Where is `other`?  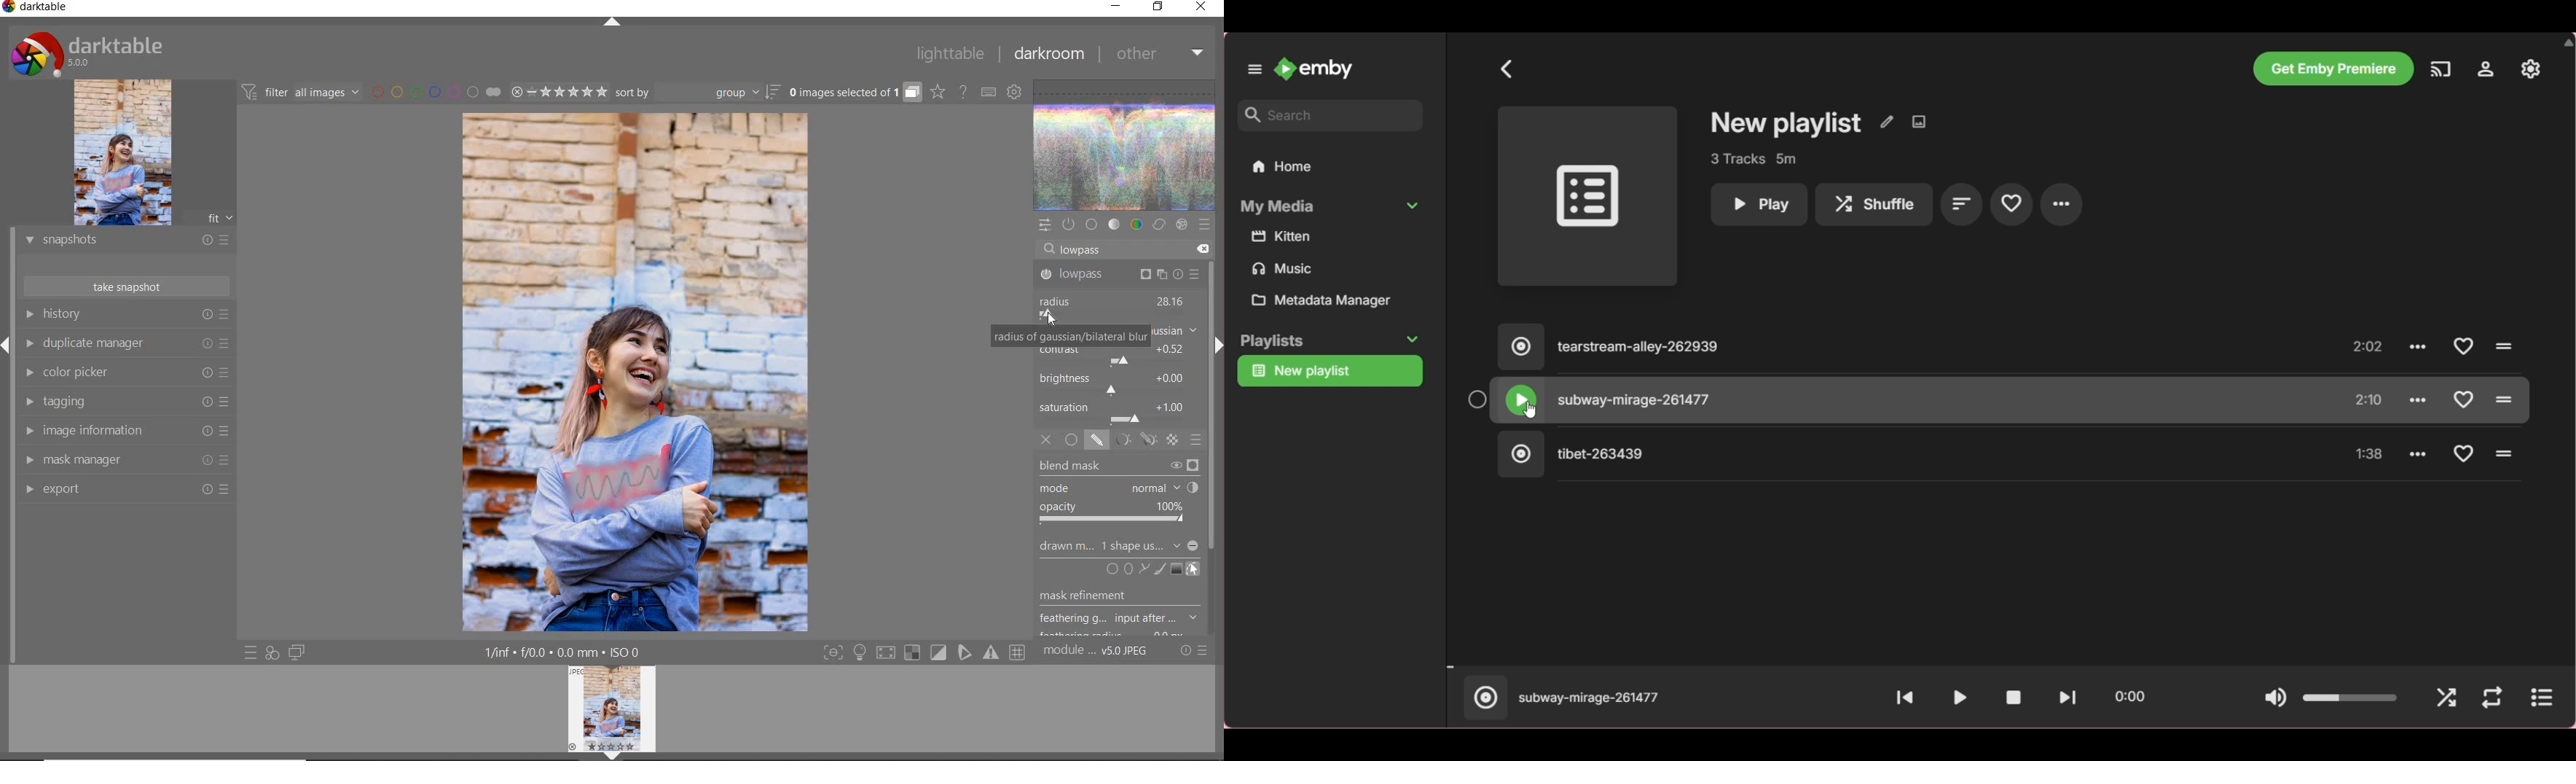 other is located at coordinates (1159, 57).